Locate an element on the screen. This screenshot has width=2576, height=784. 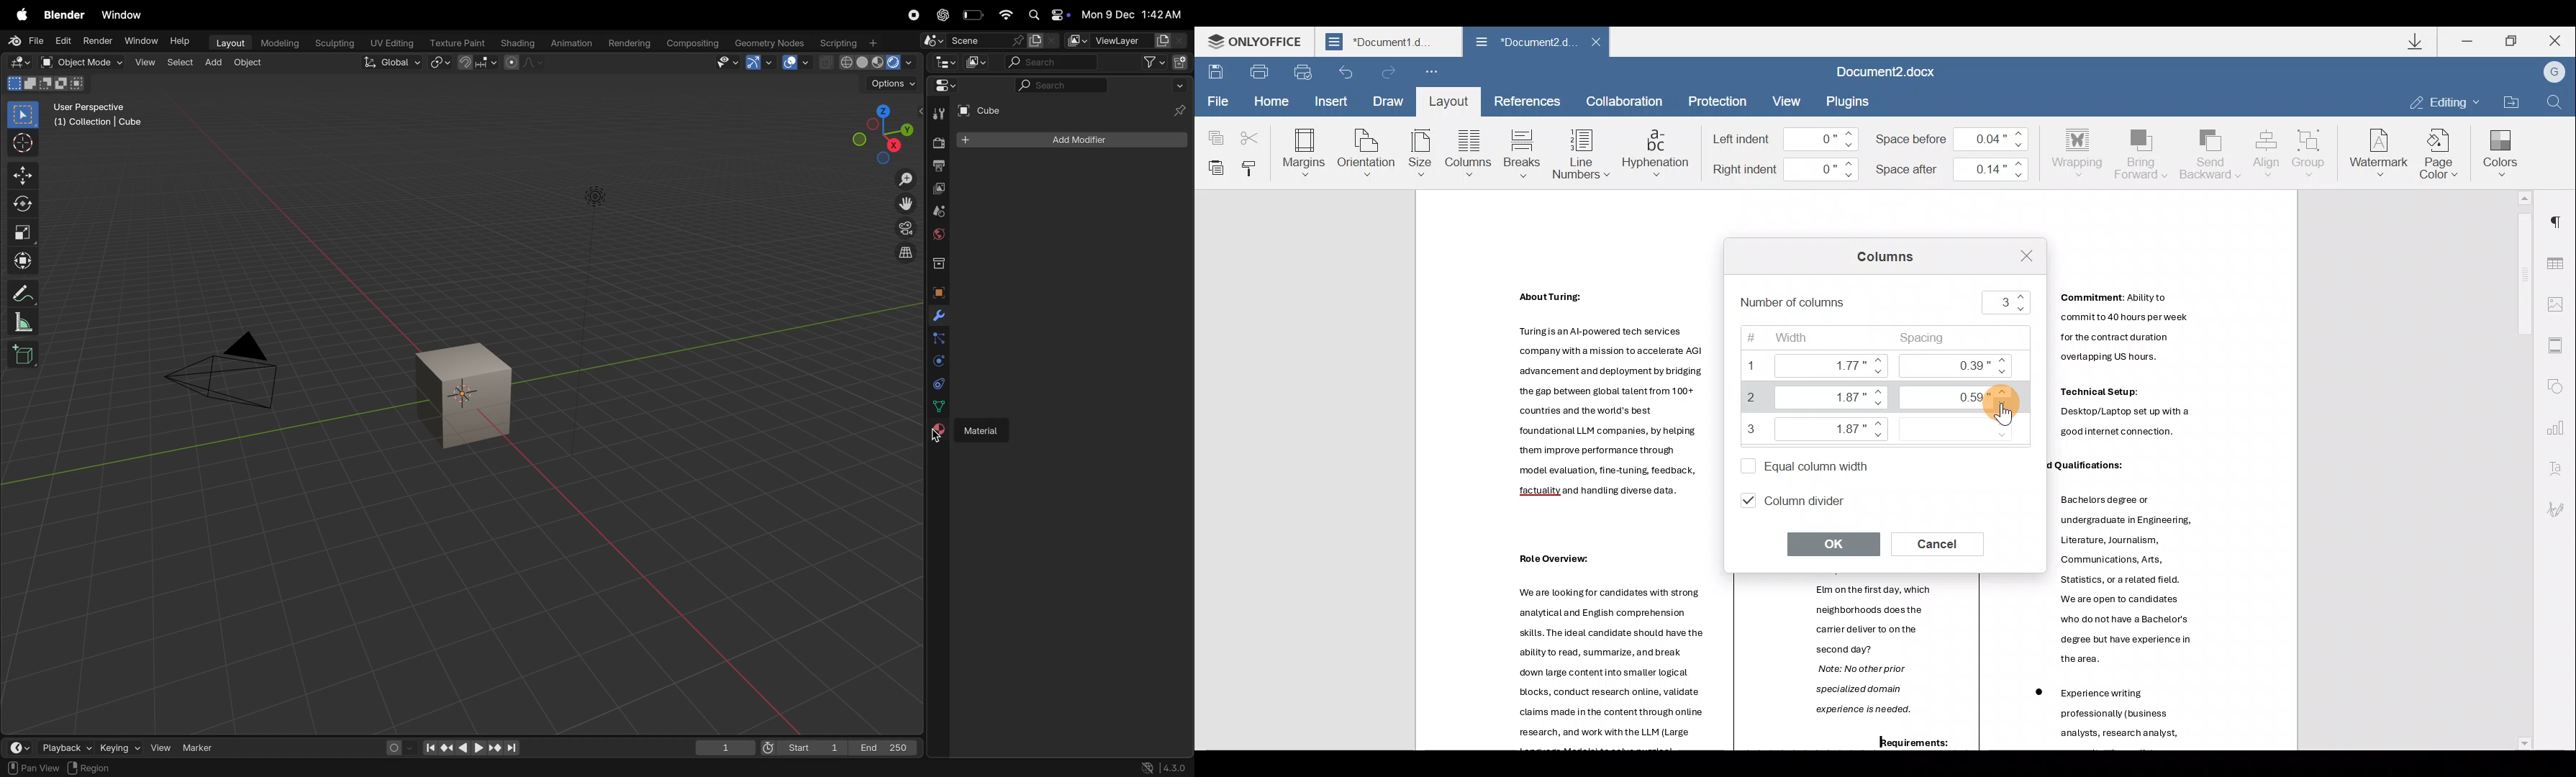
Breaks is located at coordinates (1521, 154).